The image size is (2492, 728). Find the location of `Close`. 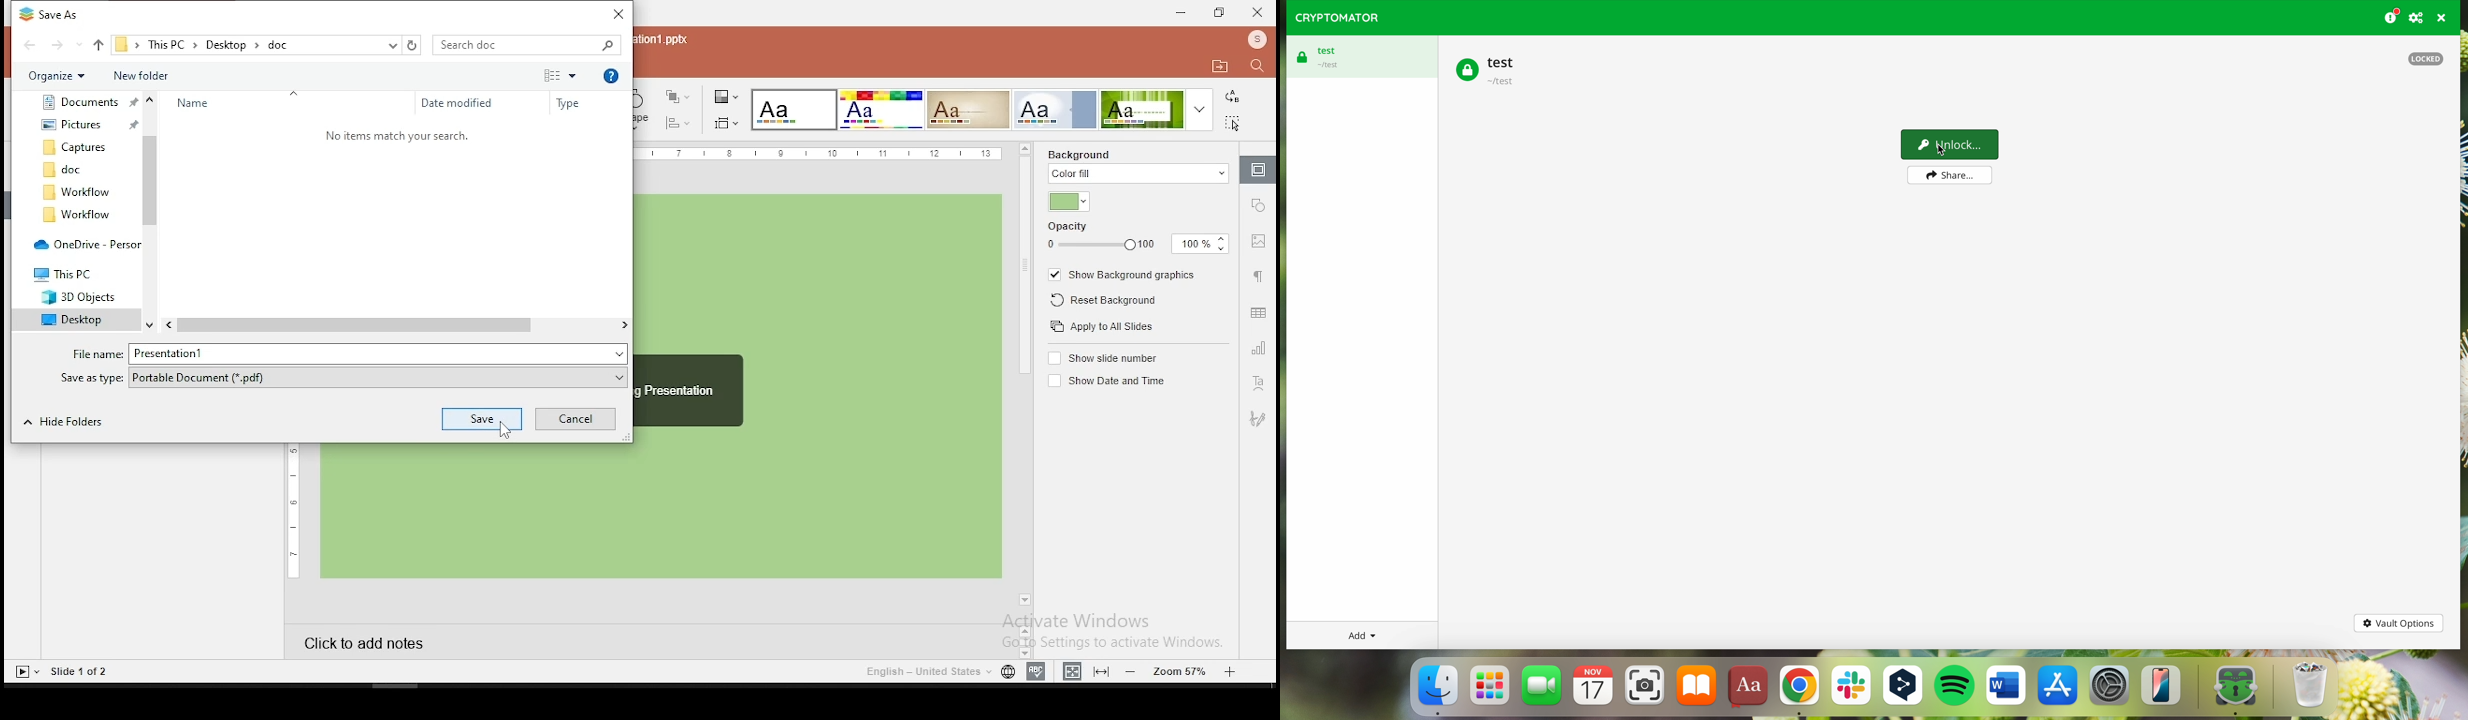

Close is located at coordinates (615, 14).